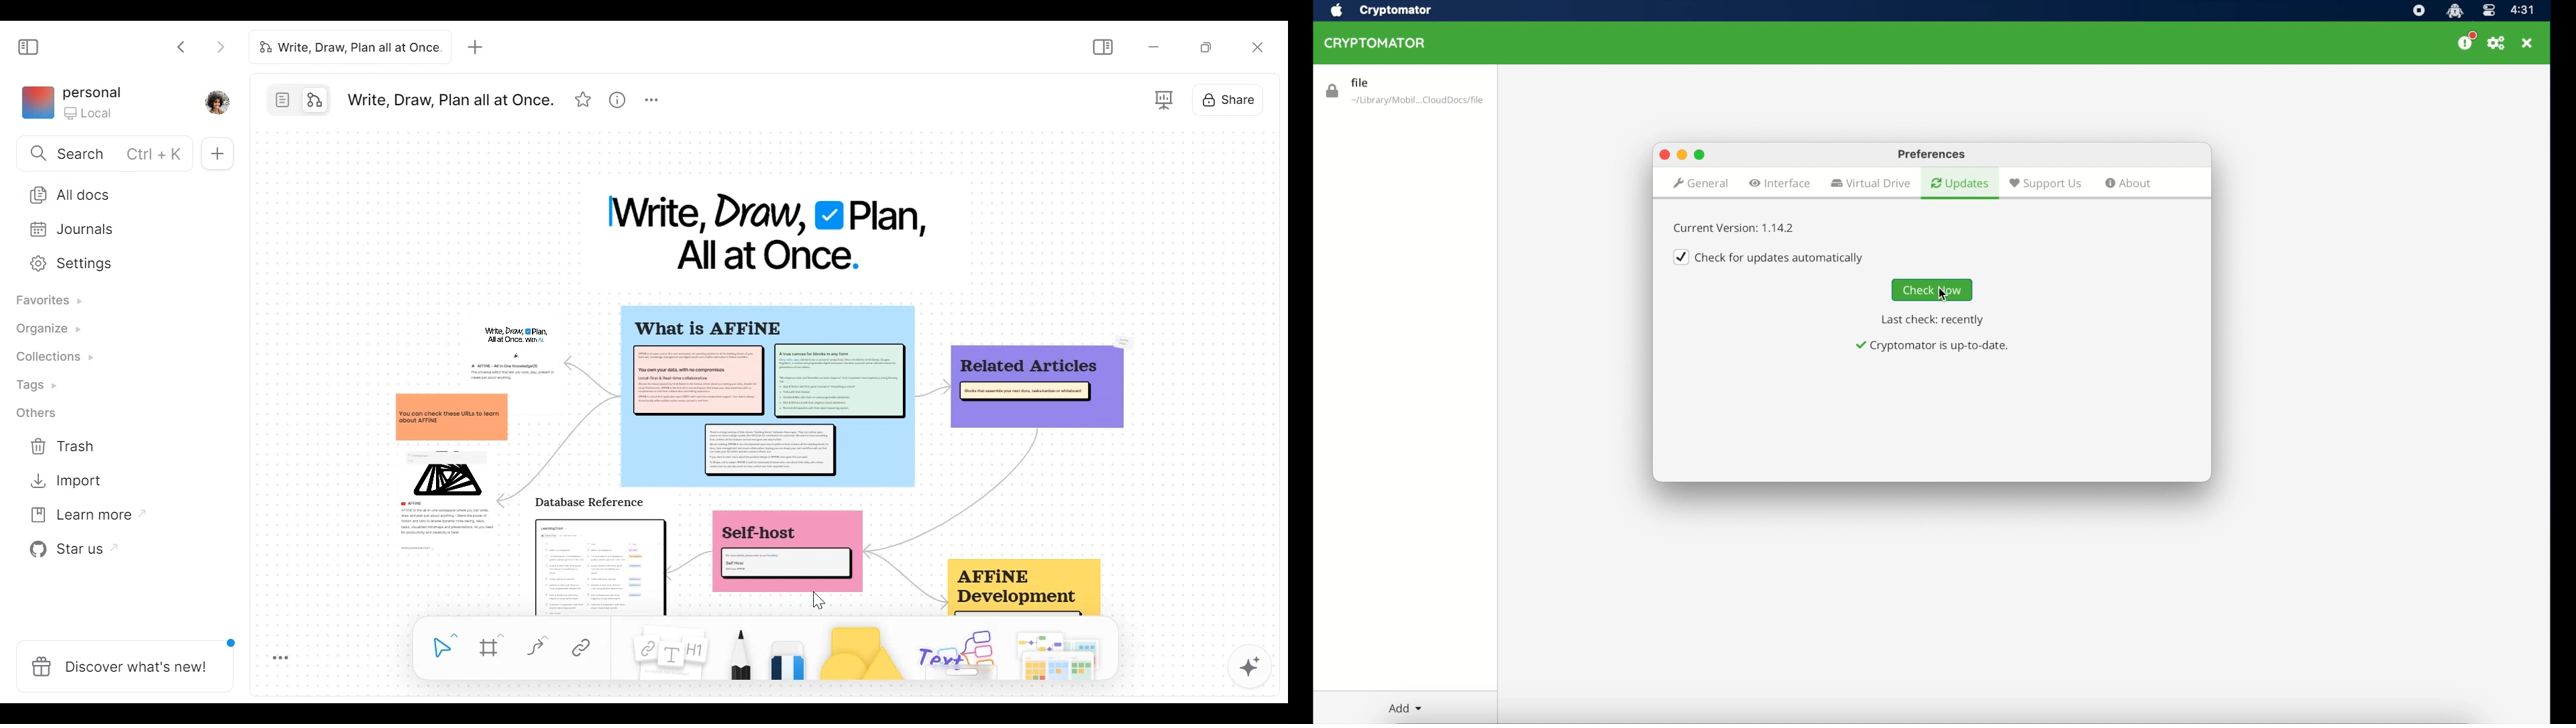 This screenshot has width=2576, height=728. Describe the element at coordinates (217, 155) in the screenshot. I see `Add new` at that location.